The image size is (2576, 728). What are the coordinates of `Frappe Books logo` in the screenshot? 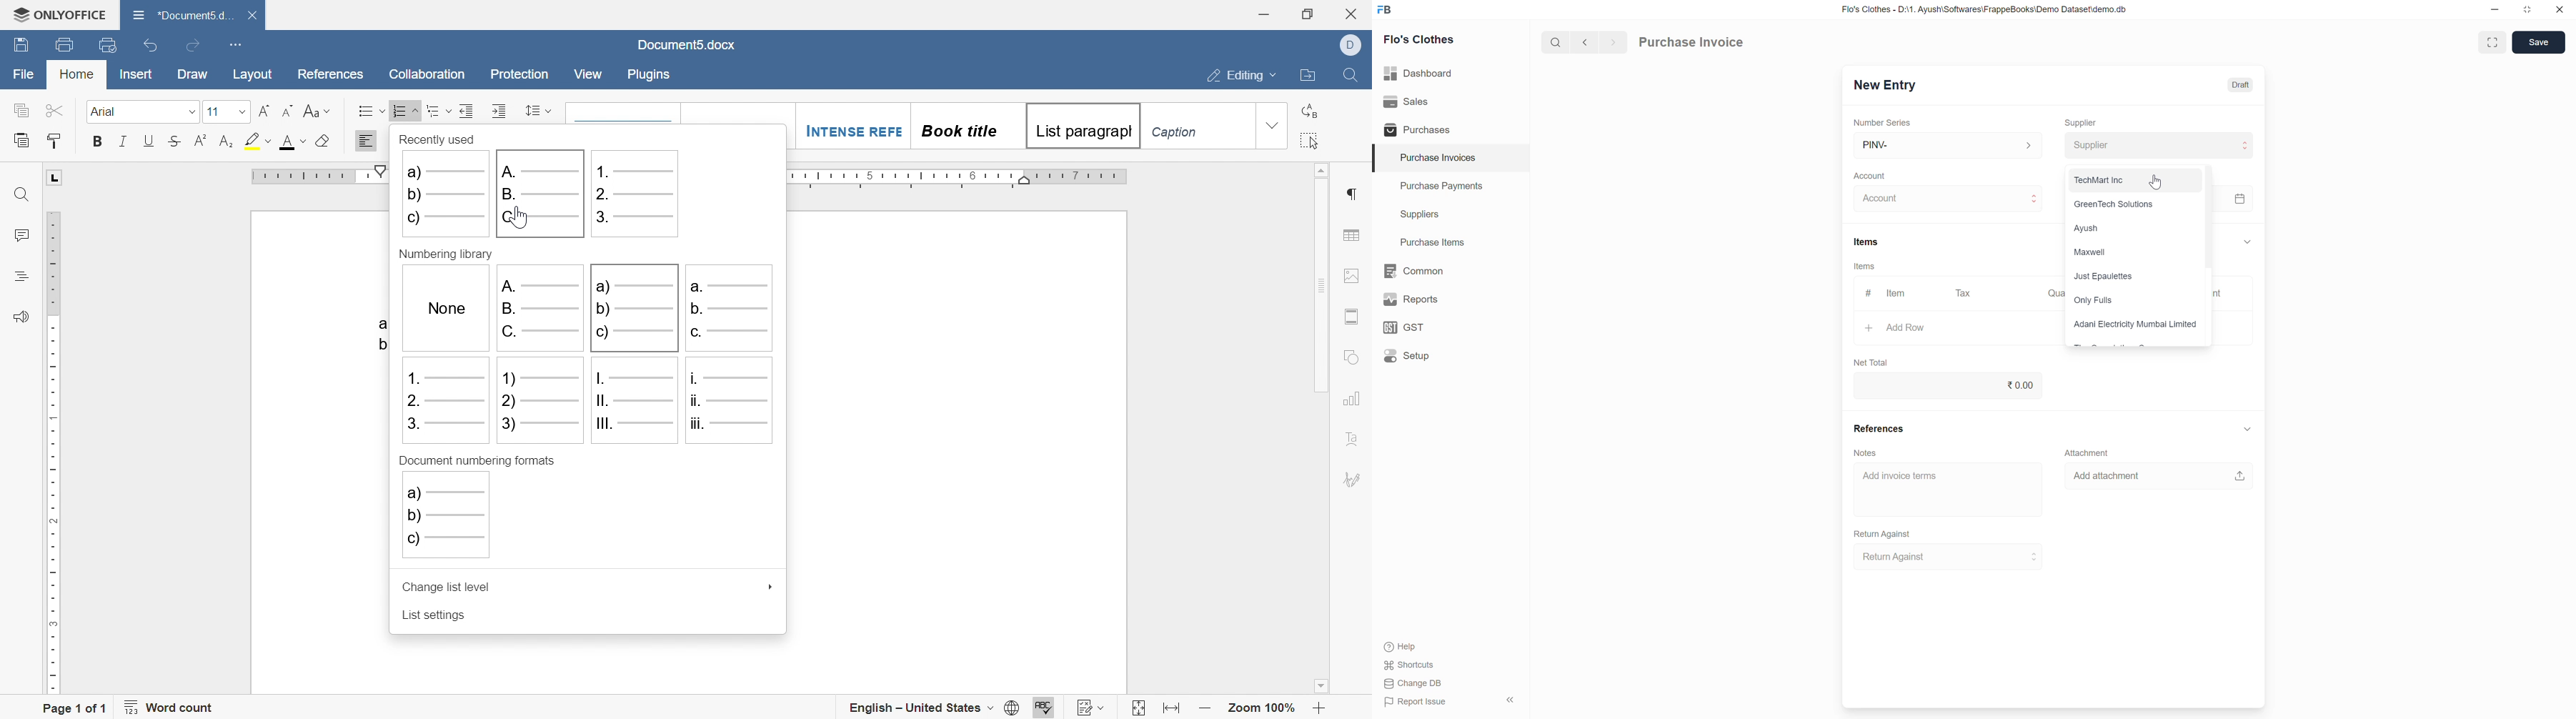 It's located at (1384, 9).